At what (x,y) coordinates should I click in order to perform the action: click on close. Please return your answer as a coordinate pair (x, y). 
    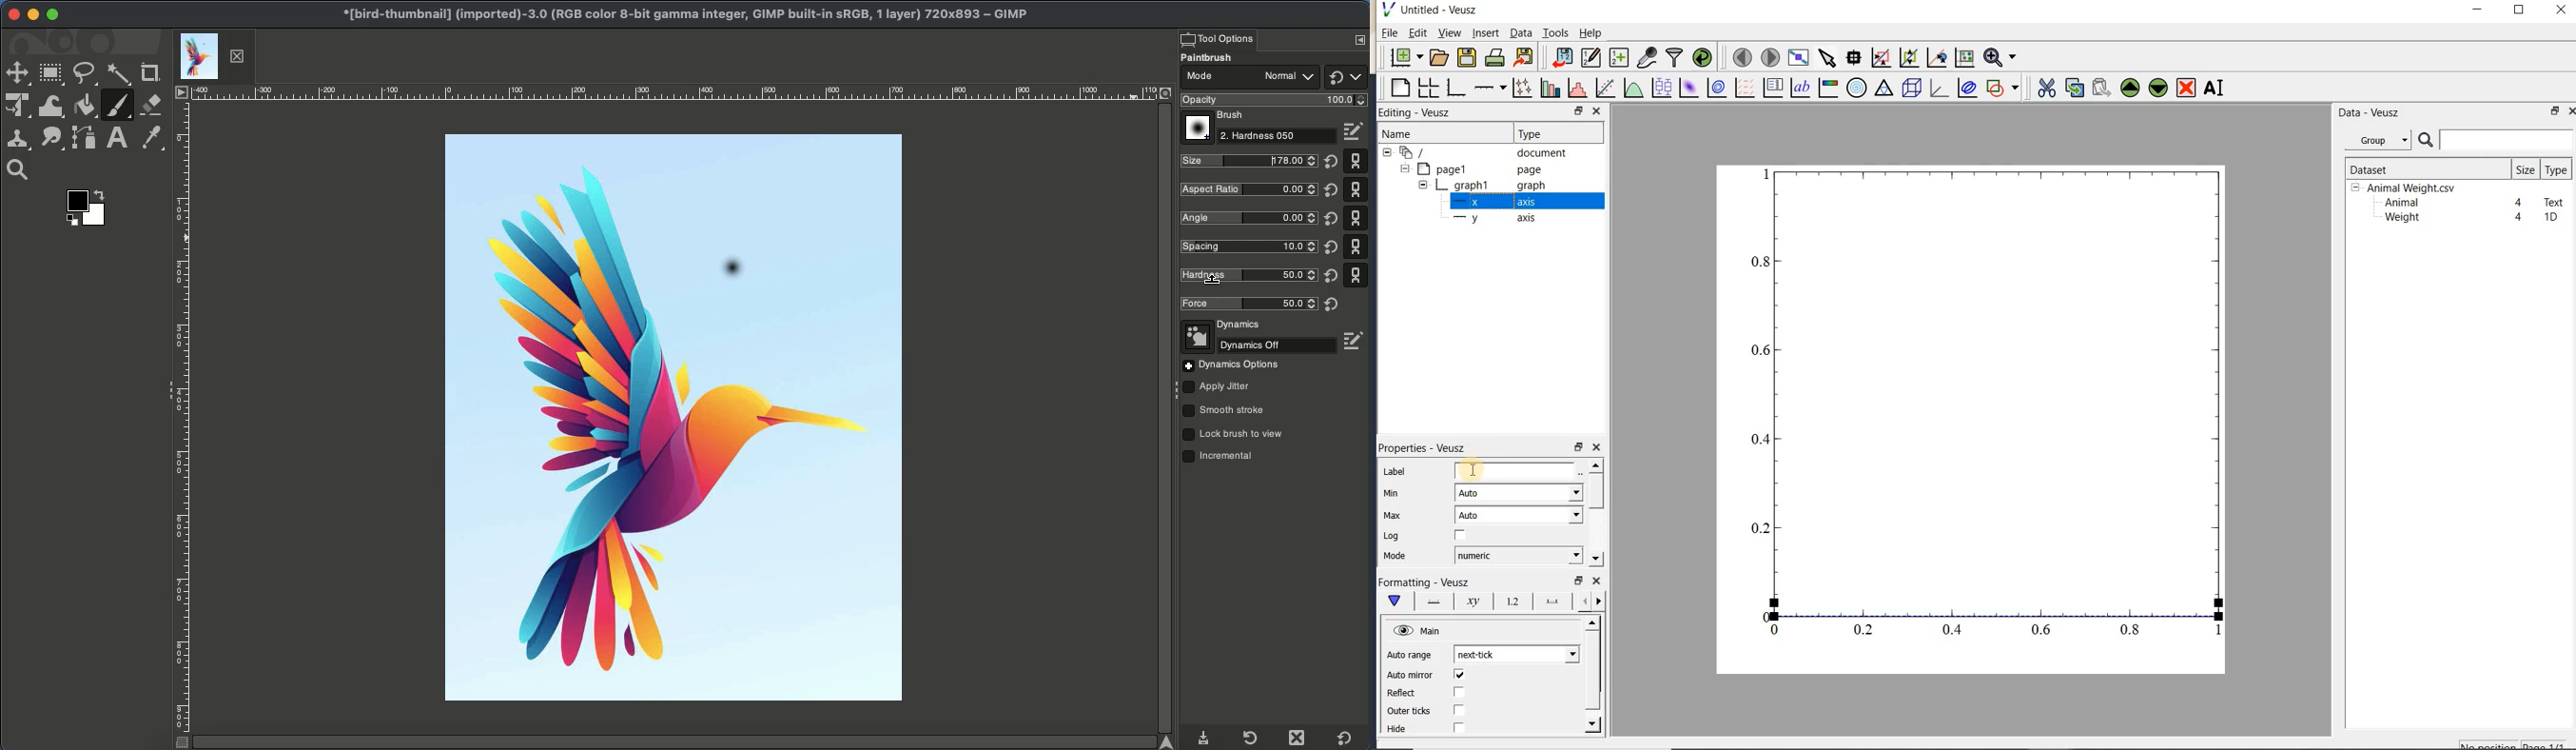
    Looking at the image, I should click on (1597, 581).